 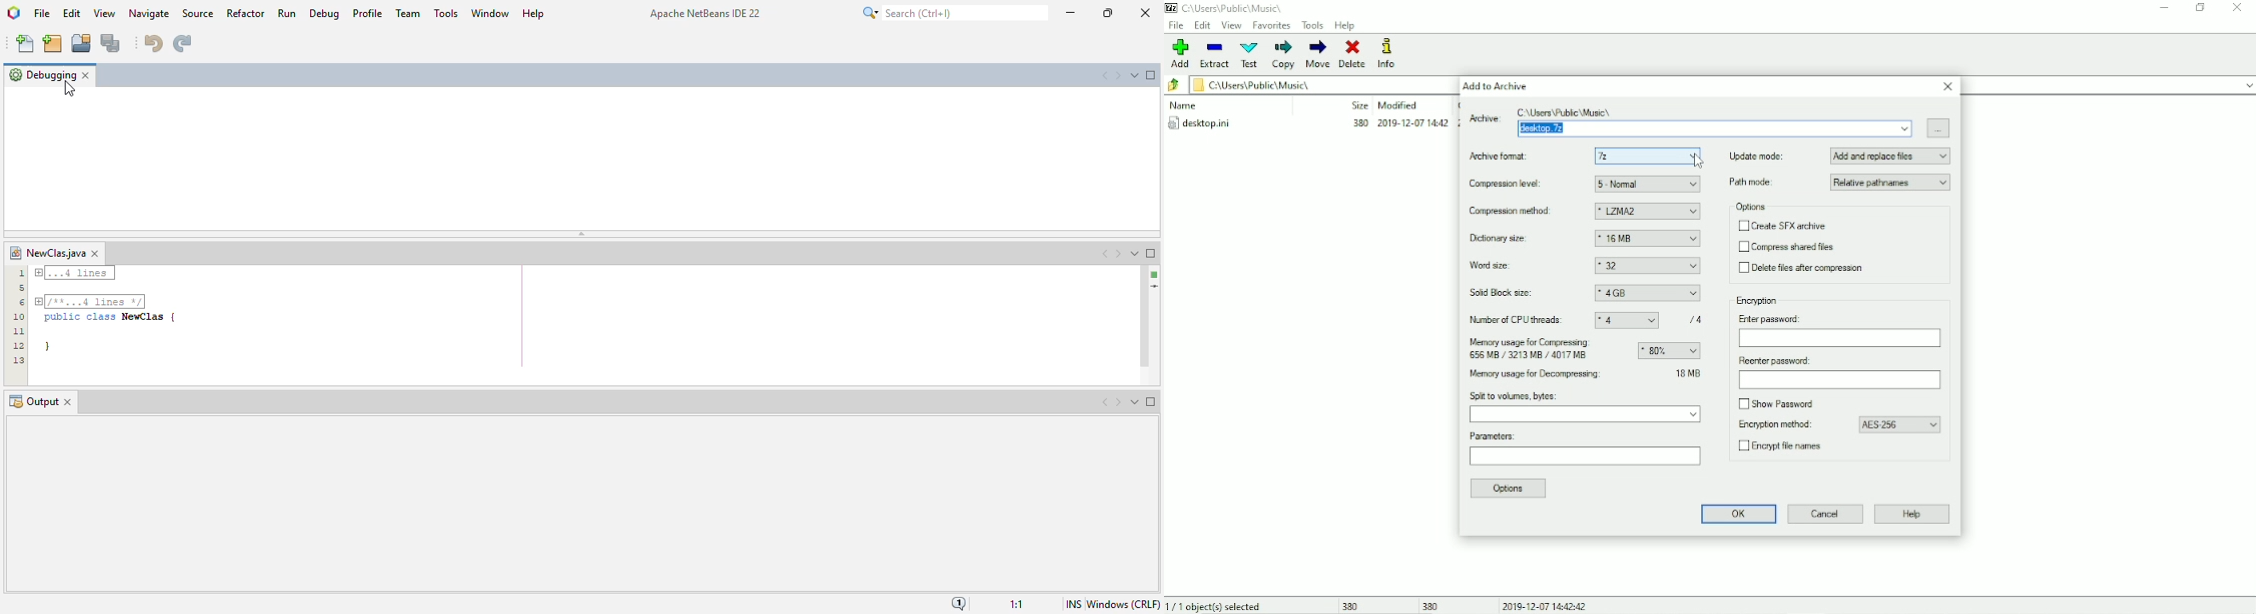 What do you see at coordinates (1586, 266) in the screenshot?
I see `Word size` at bounding box center [1586, 266].